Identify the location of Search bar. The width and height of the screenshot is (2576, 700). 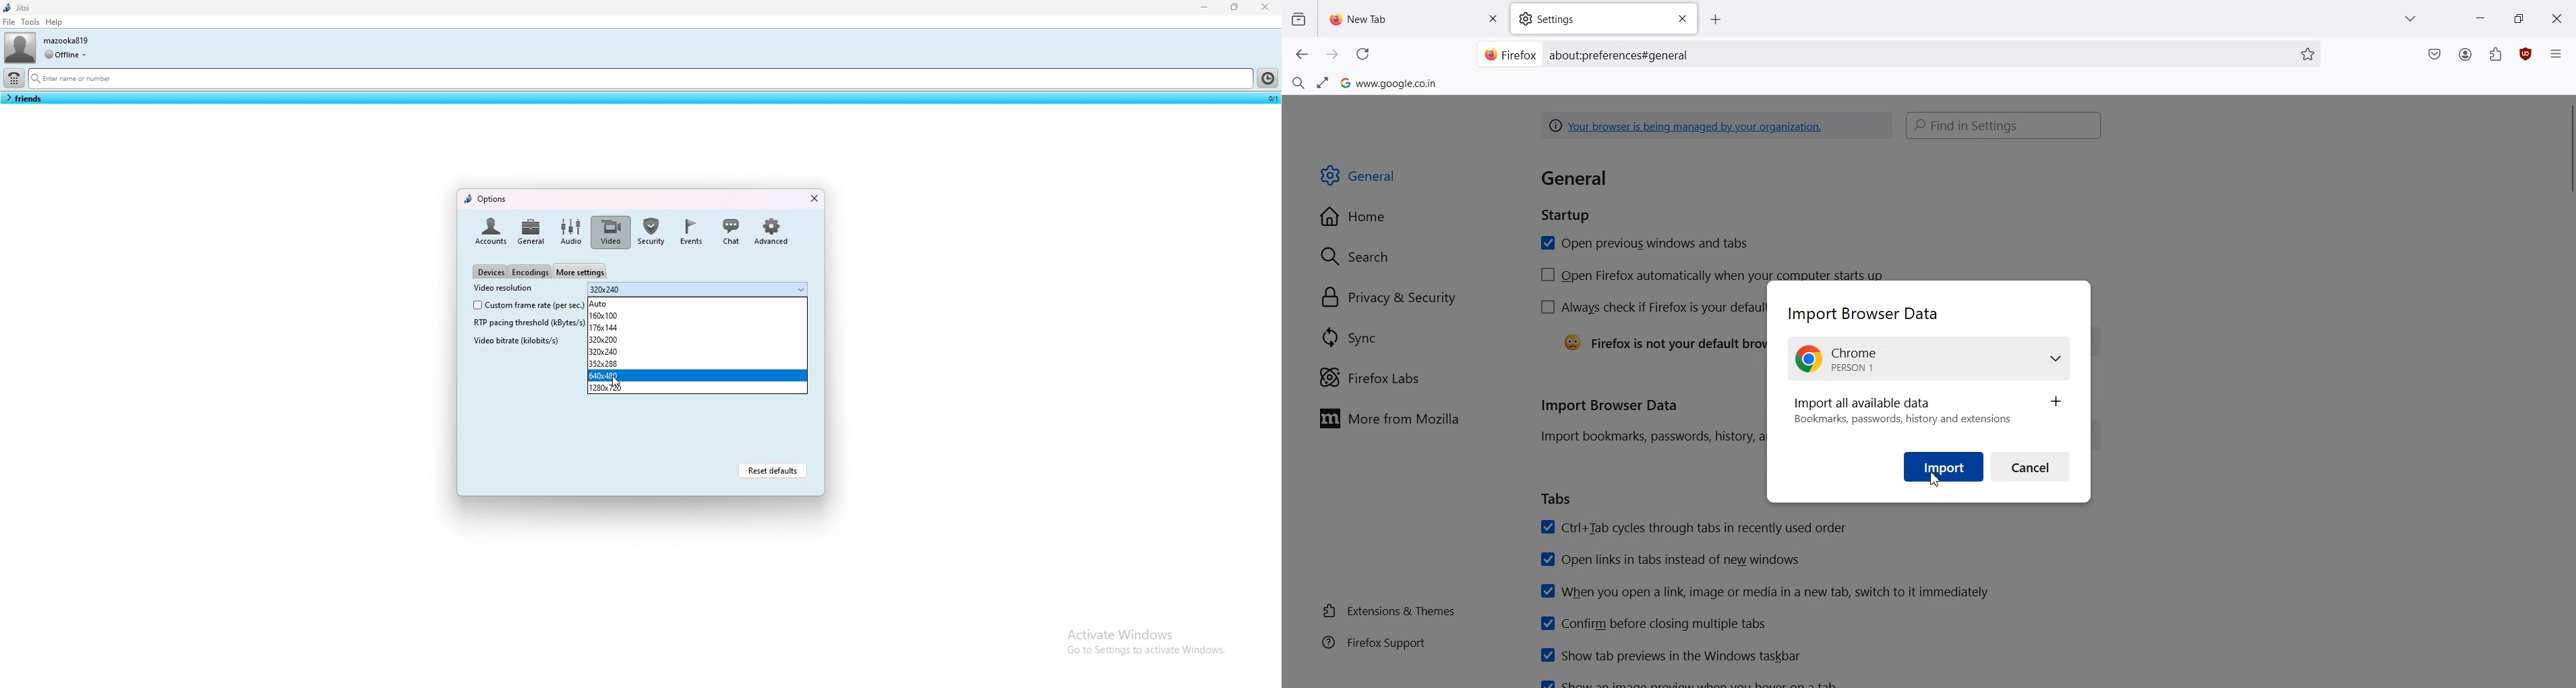
(2005, 126).